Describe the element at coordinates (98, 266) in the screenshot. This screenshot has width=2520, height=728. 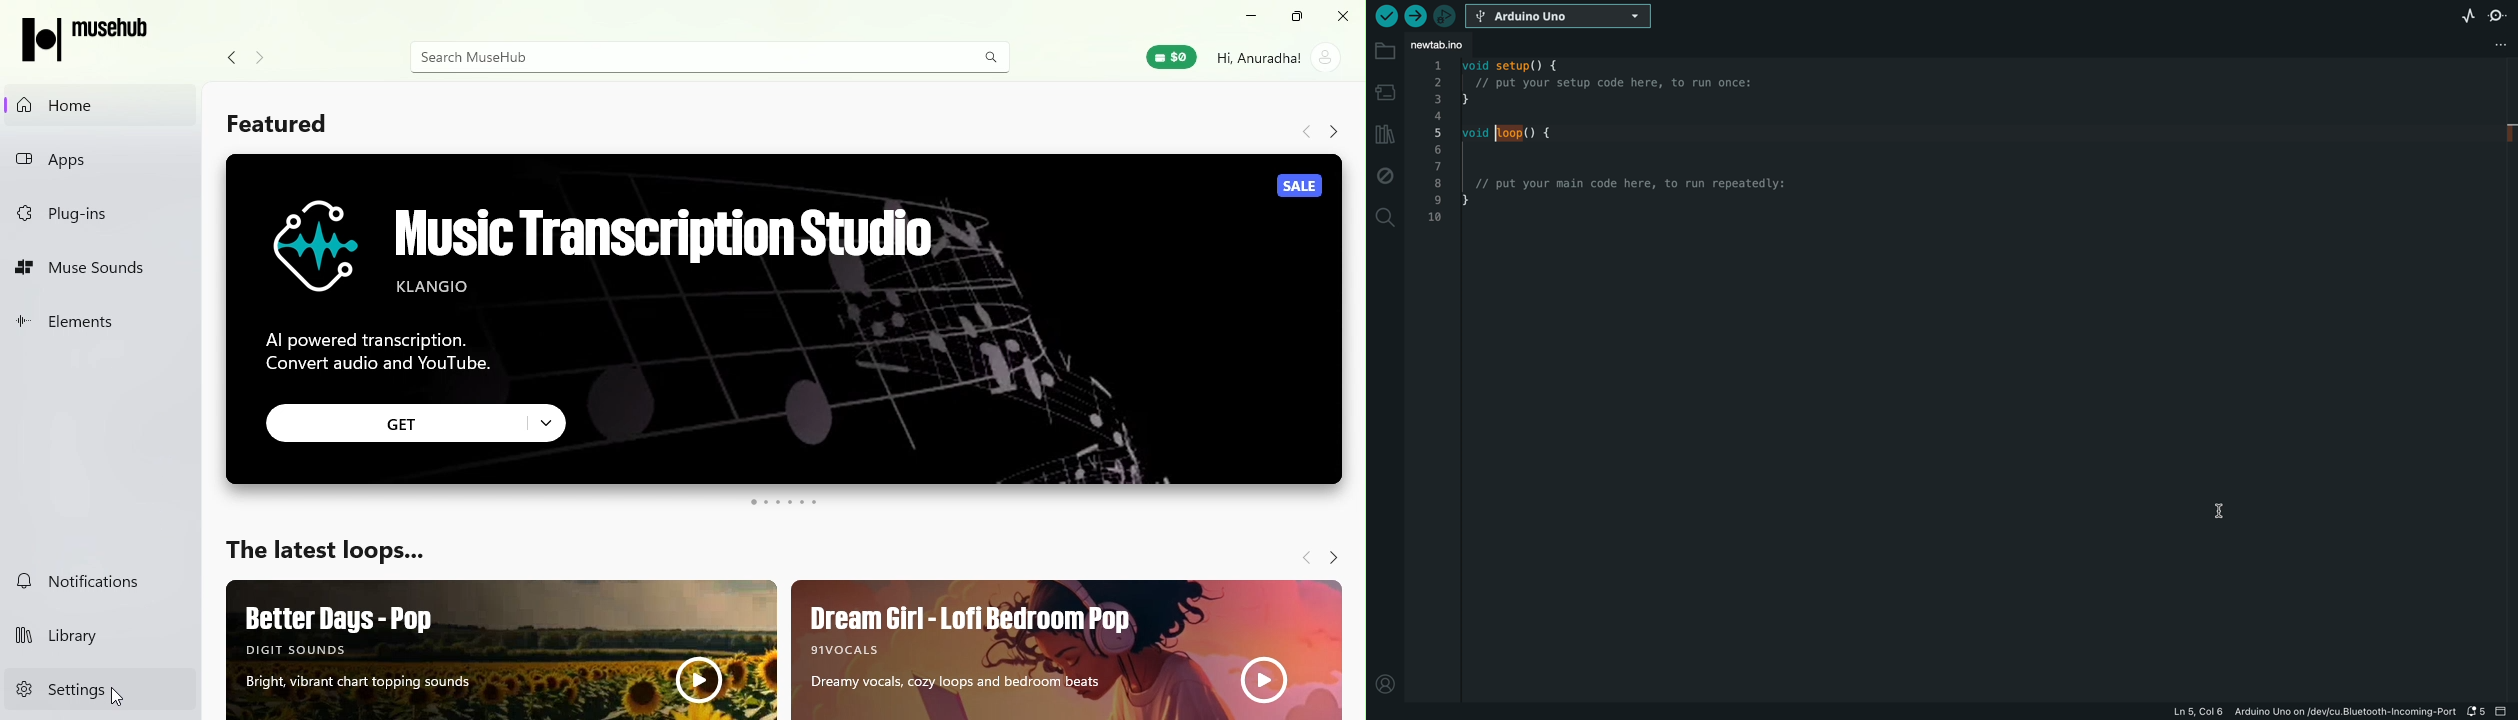
I see `Muse Sounds` at that location.